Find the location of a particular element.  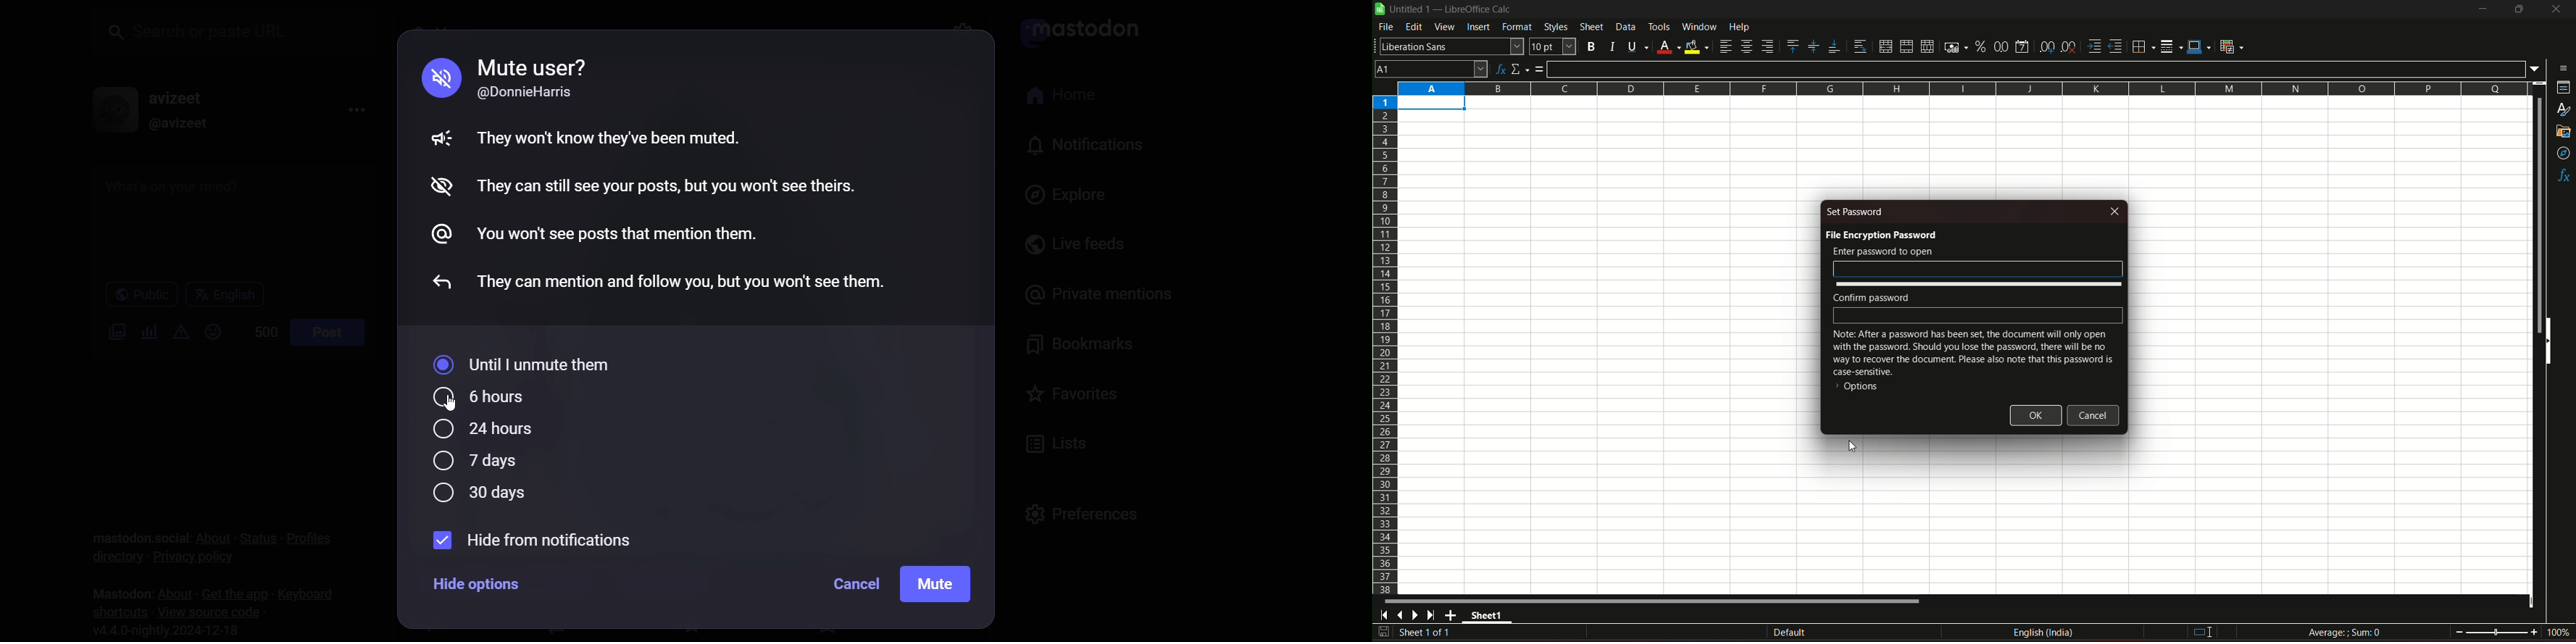

zoom factor is located at coordinates (2557, 633).